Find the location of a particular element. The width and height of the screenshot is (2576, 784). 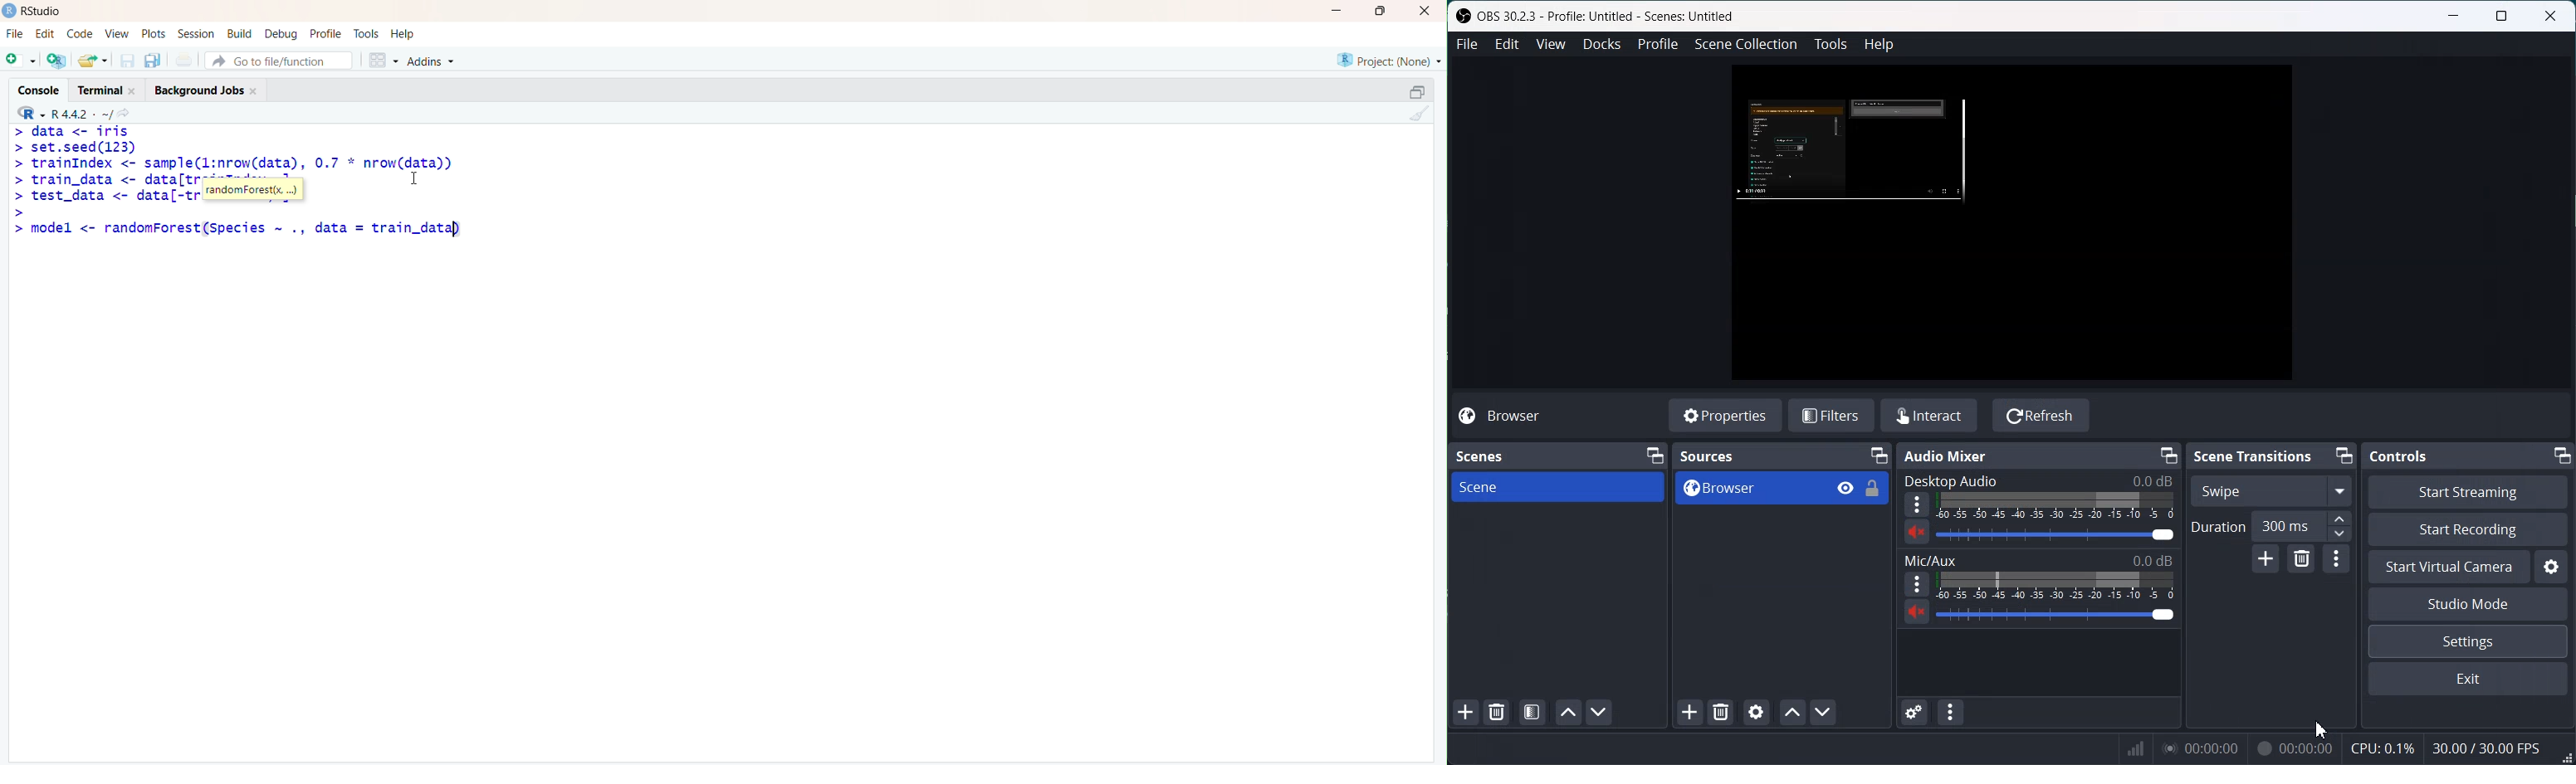

Close is located at coordinates (2550, 15).